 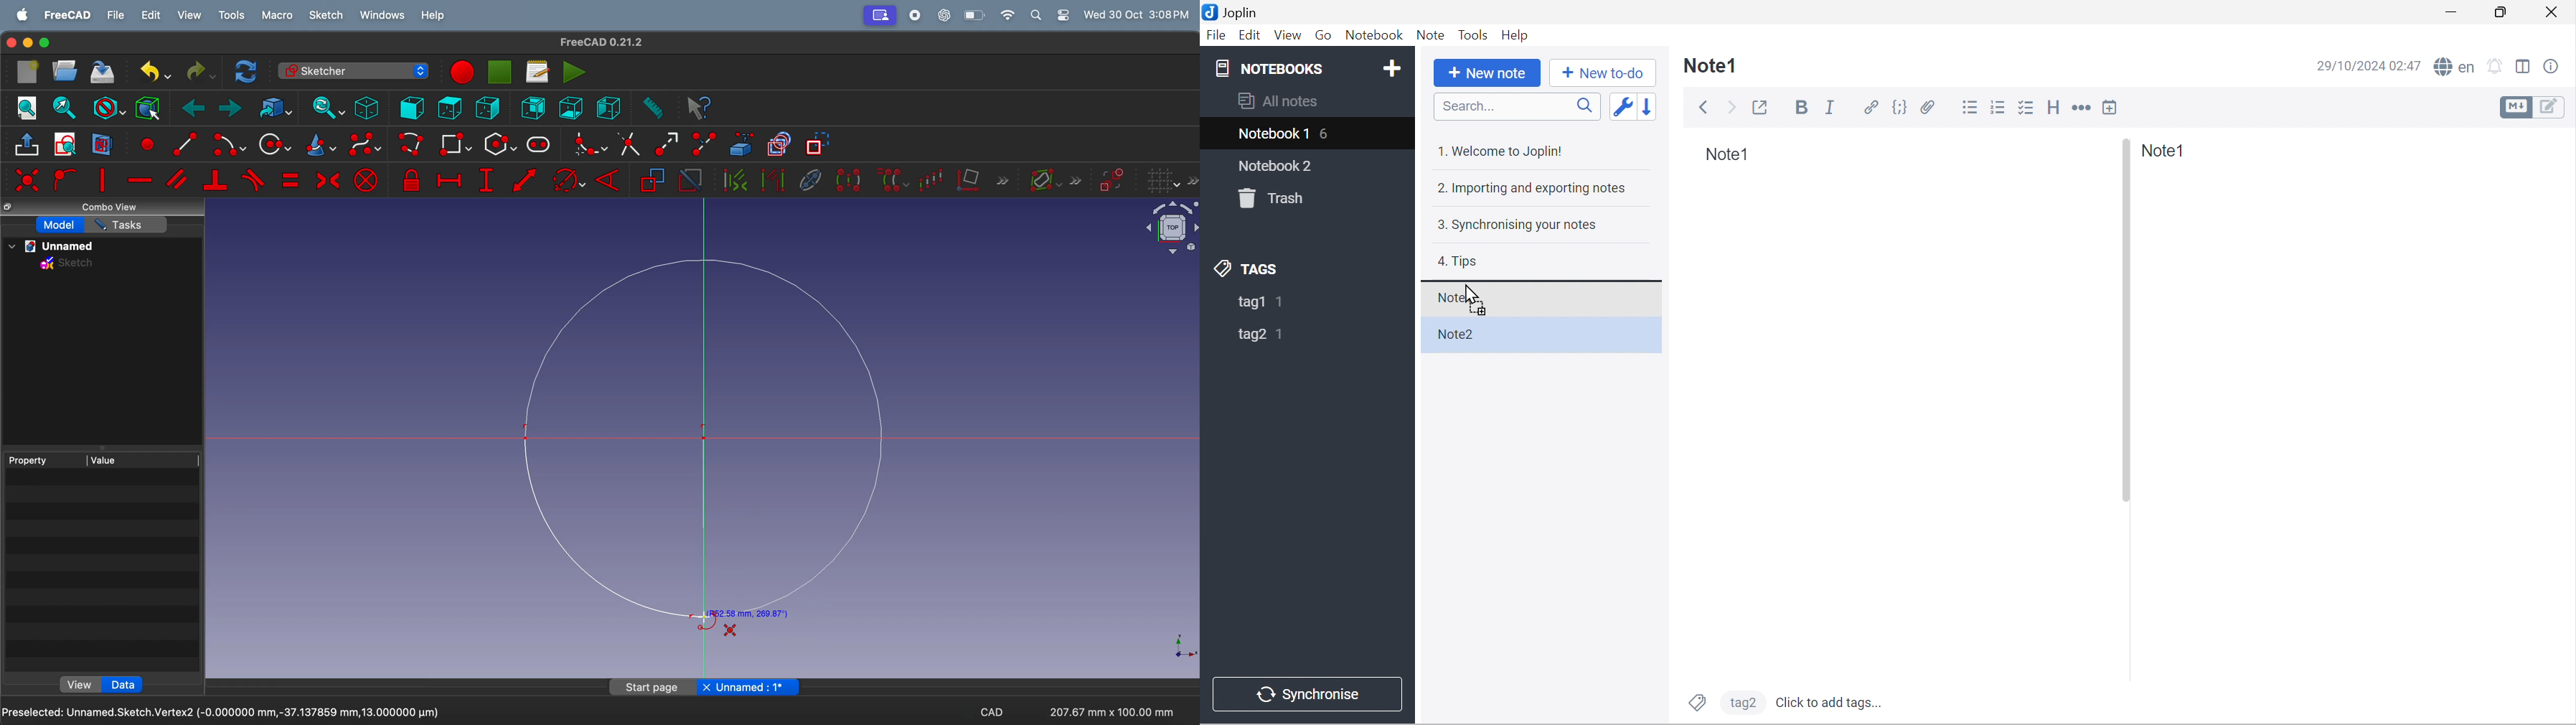 What do you see at coordinates (501, 72) in the screenshot?
I see `pause marco` at bounding box center [501, 72].